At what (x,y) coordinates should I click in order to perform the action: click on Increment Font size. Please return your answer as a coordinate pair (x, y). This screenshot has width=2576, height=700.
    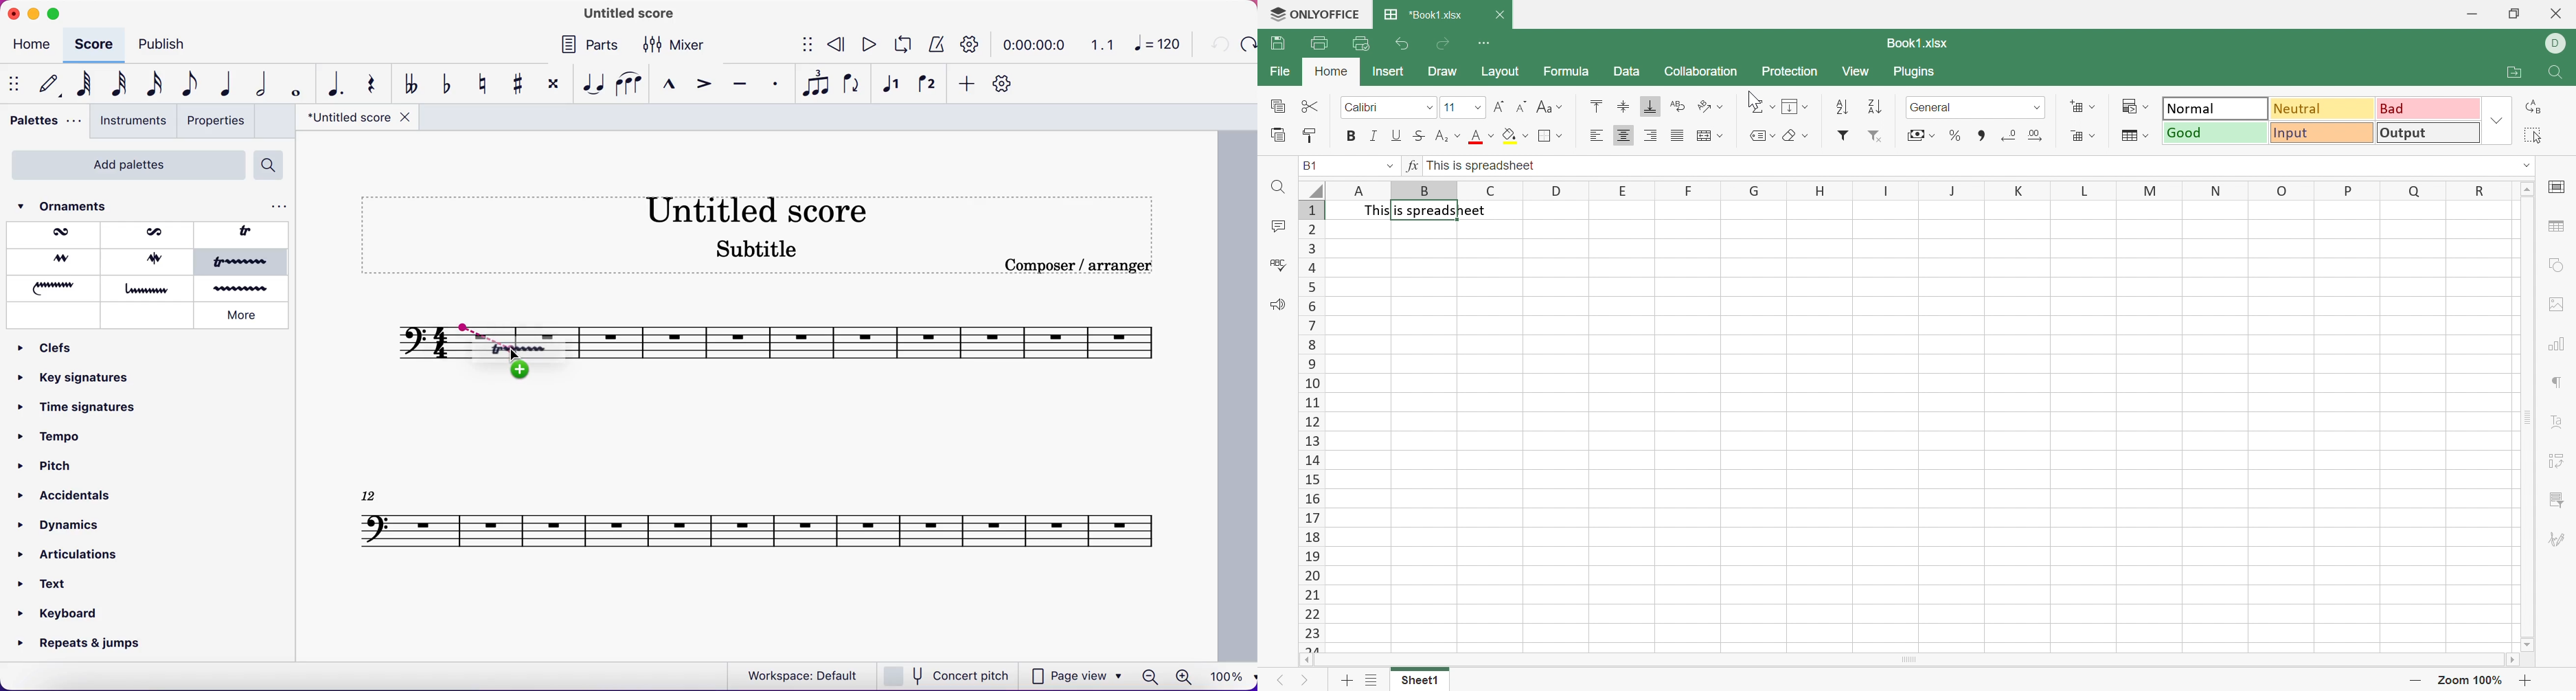
    Looking at the image, I should click on (1499, 103).